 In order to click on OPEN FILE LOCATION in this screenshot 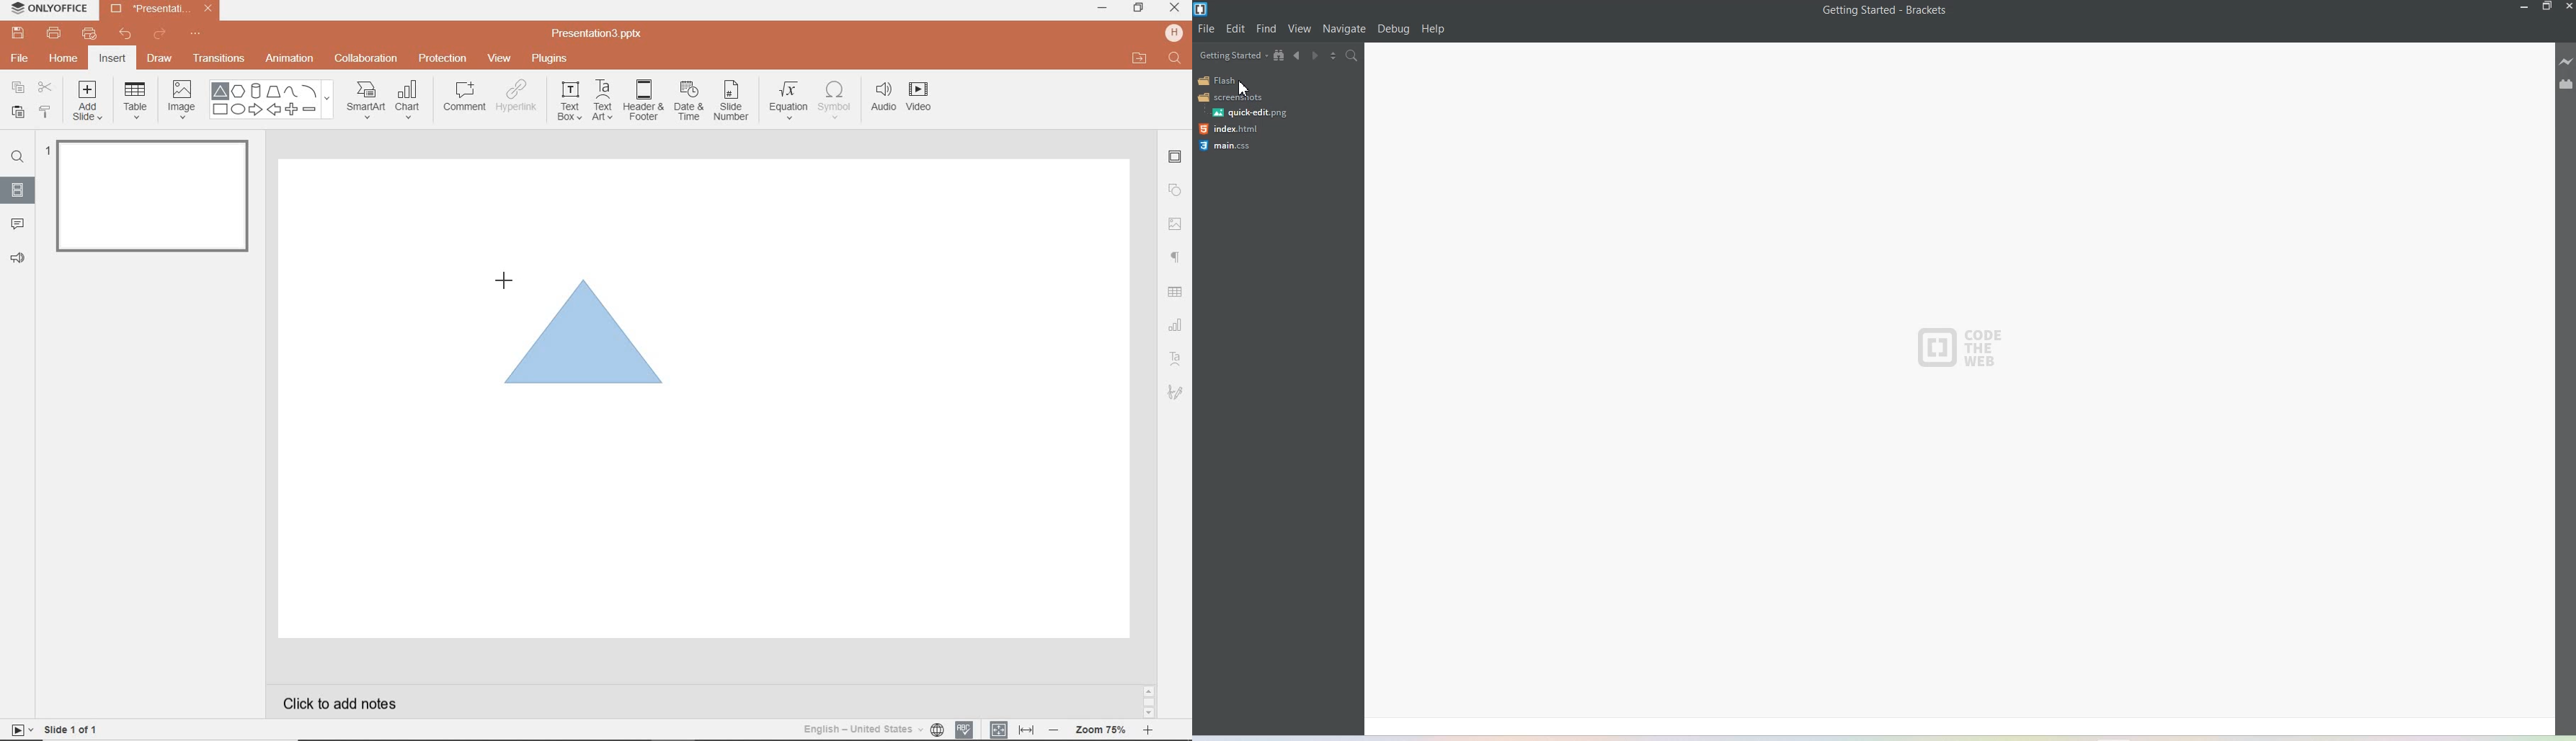, I will do `click(1140, 58)`.